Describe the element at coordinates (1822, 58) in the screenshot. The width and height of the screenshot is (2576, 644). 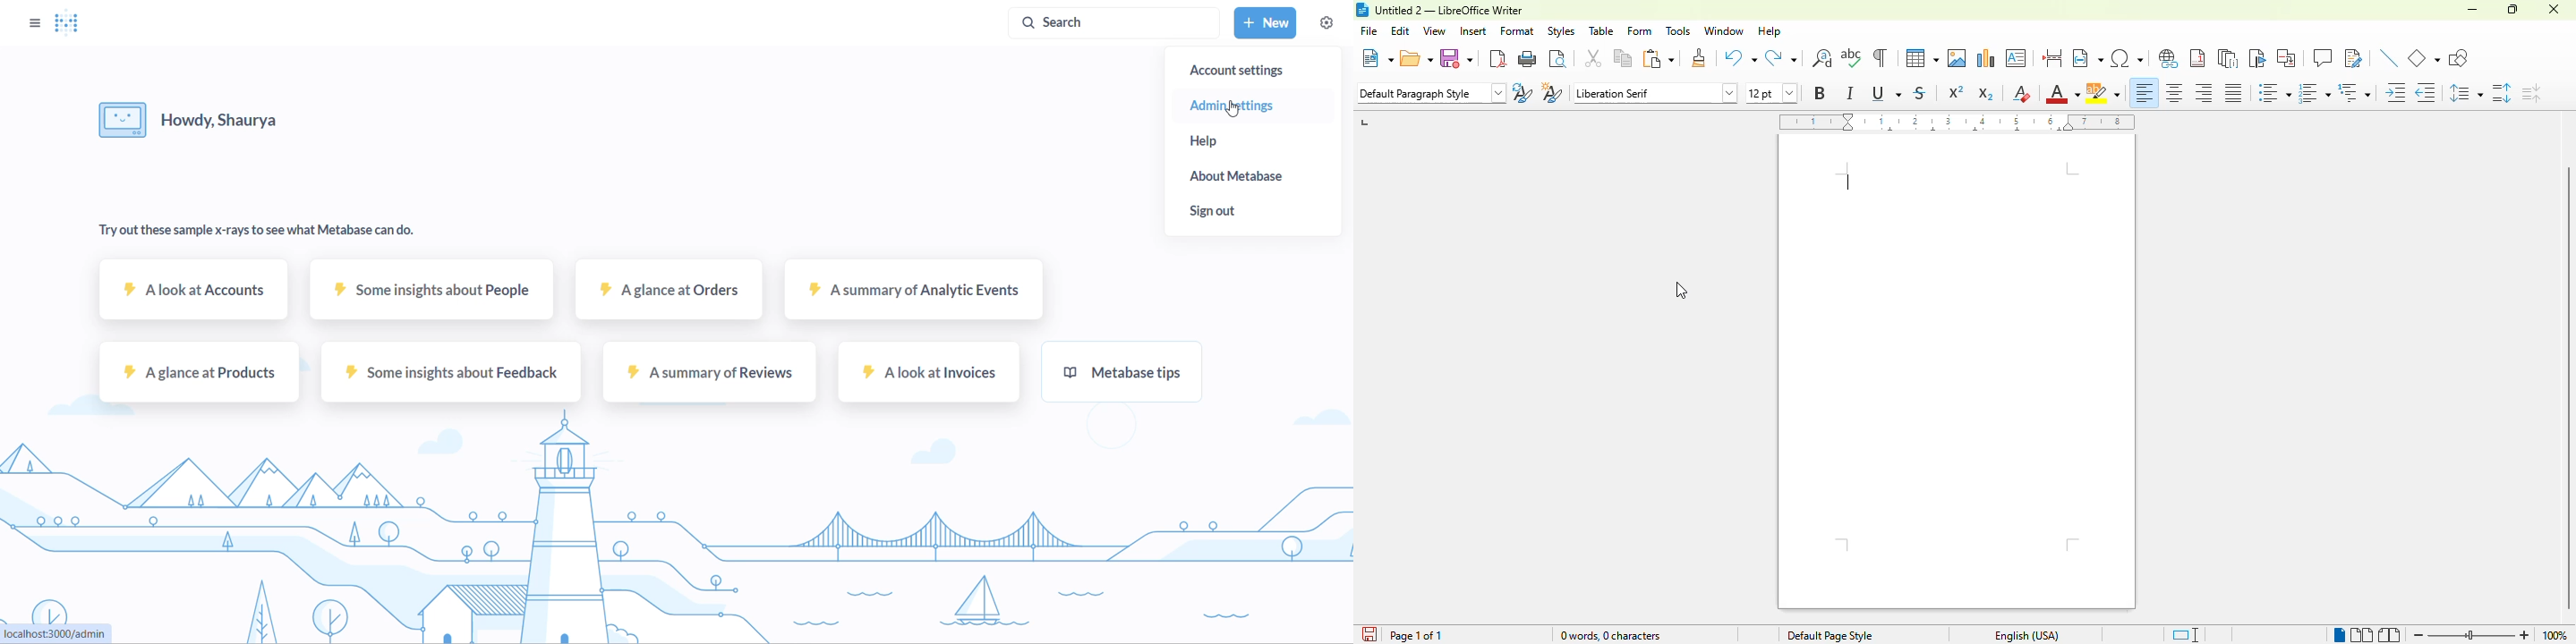
I see `find and replace` at that location.